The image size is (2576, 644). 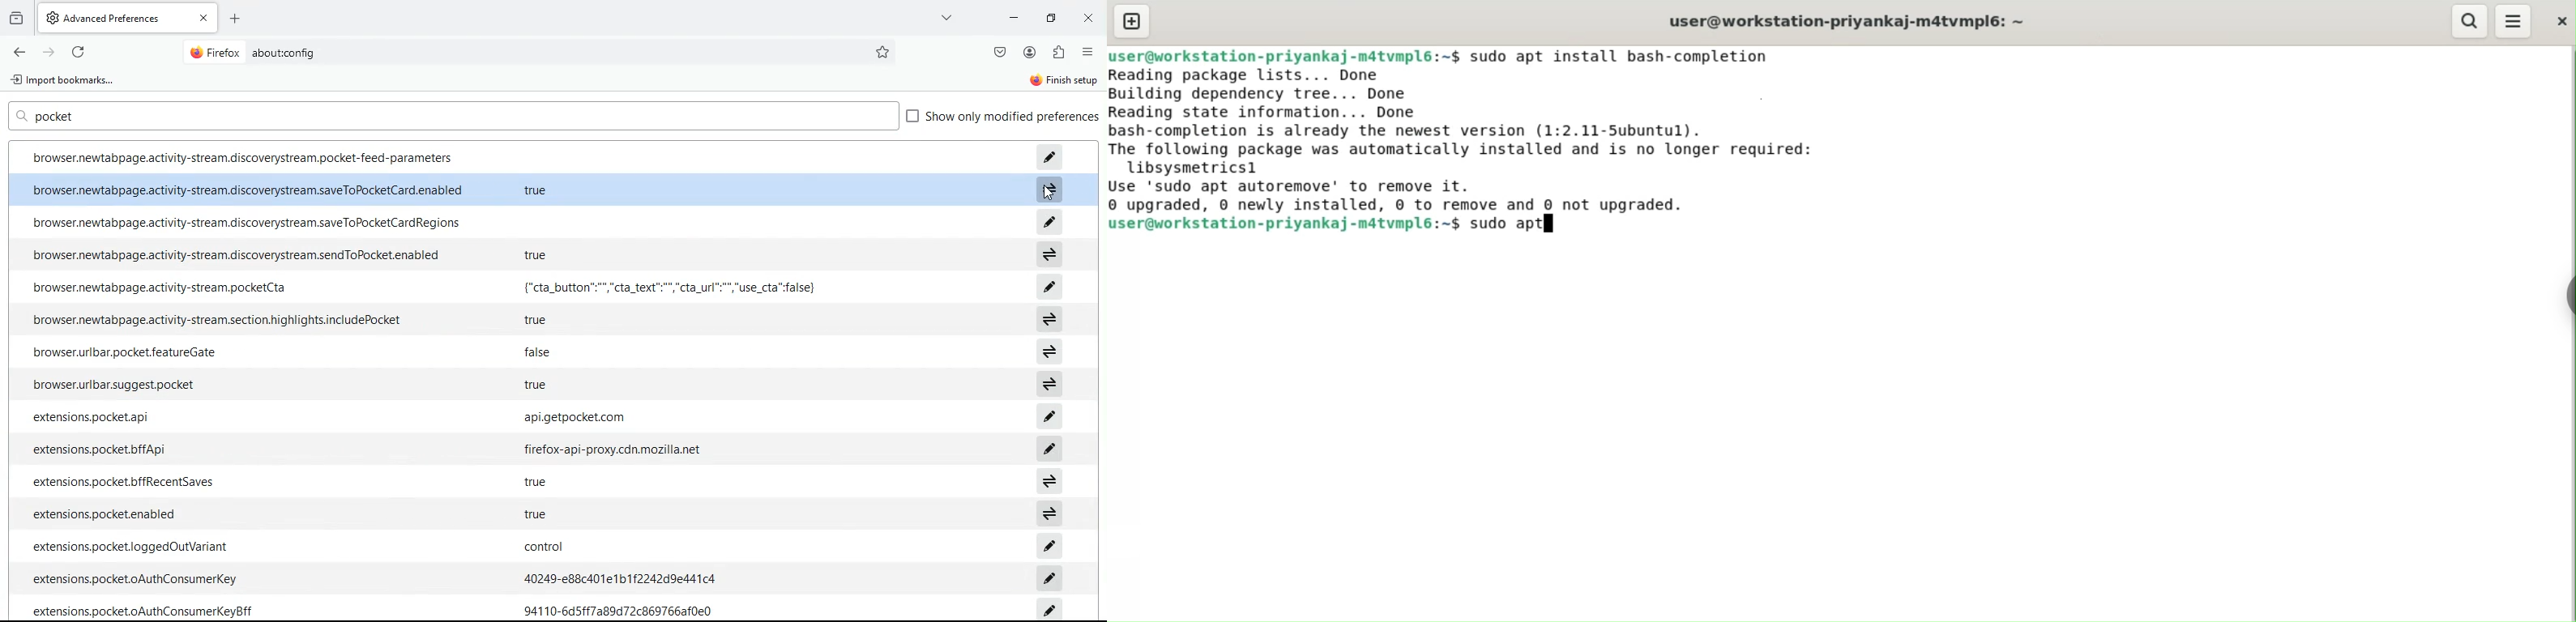 I want to click on 94110-6d5ff7a89d72c869766af0e0, so click(x=620, y=611).